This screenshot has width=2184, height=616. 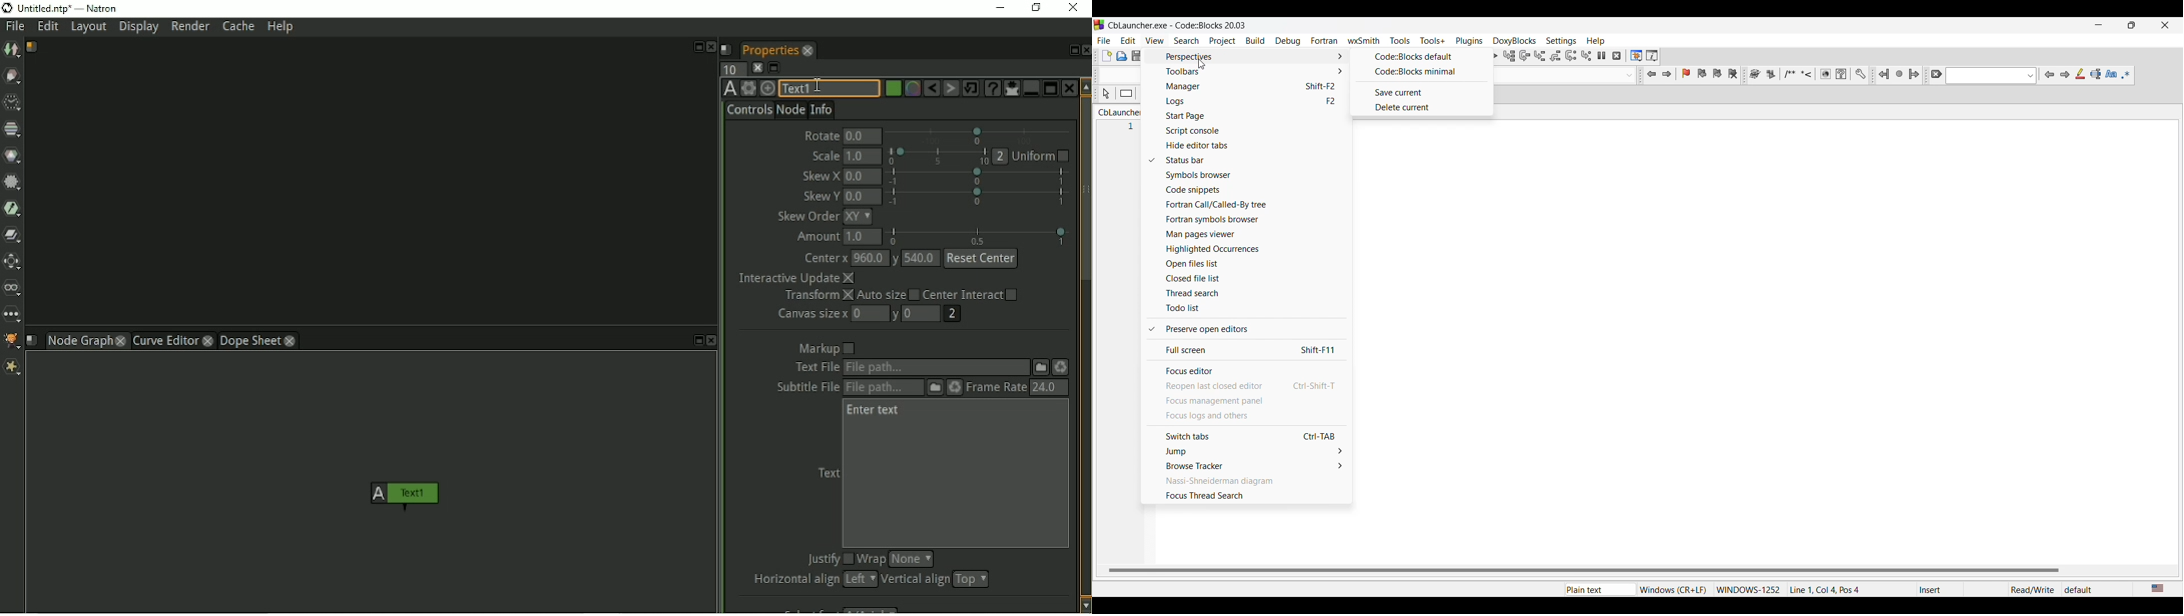 What do you see at coordinates (1255, 116) in the screenshot?
I see `Start page` at bounding box center [1255, 116].